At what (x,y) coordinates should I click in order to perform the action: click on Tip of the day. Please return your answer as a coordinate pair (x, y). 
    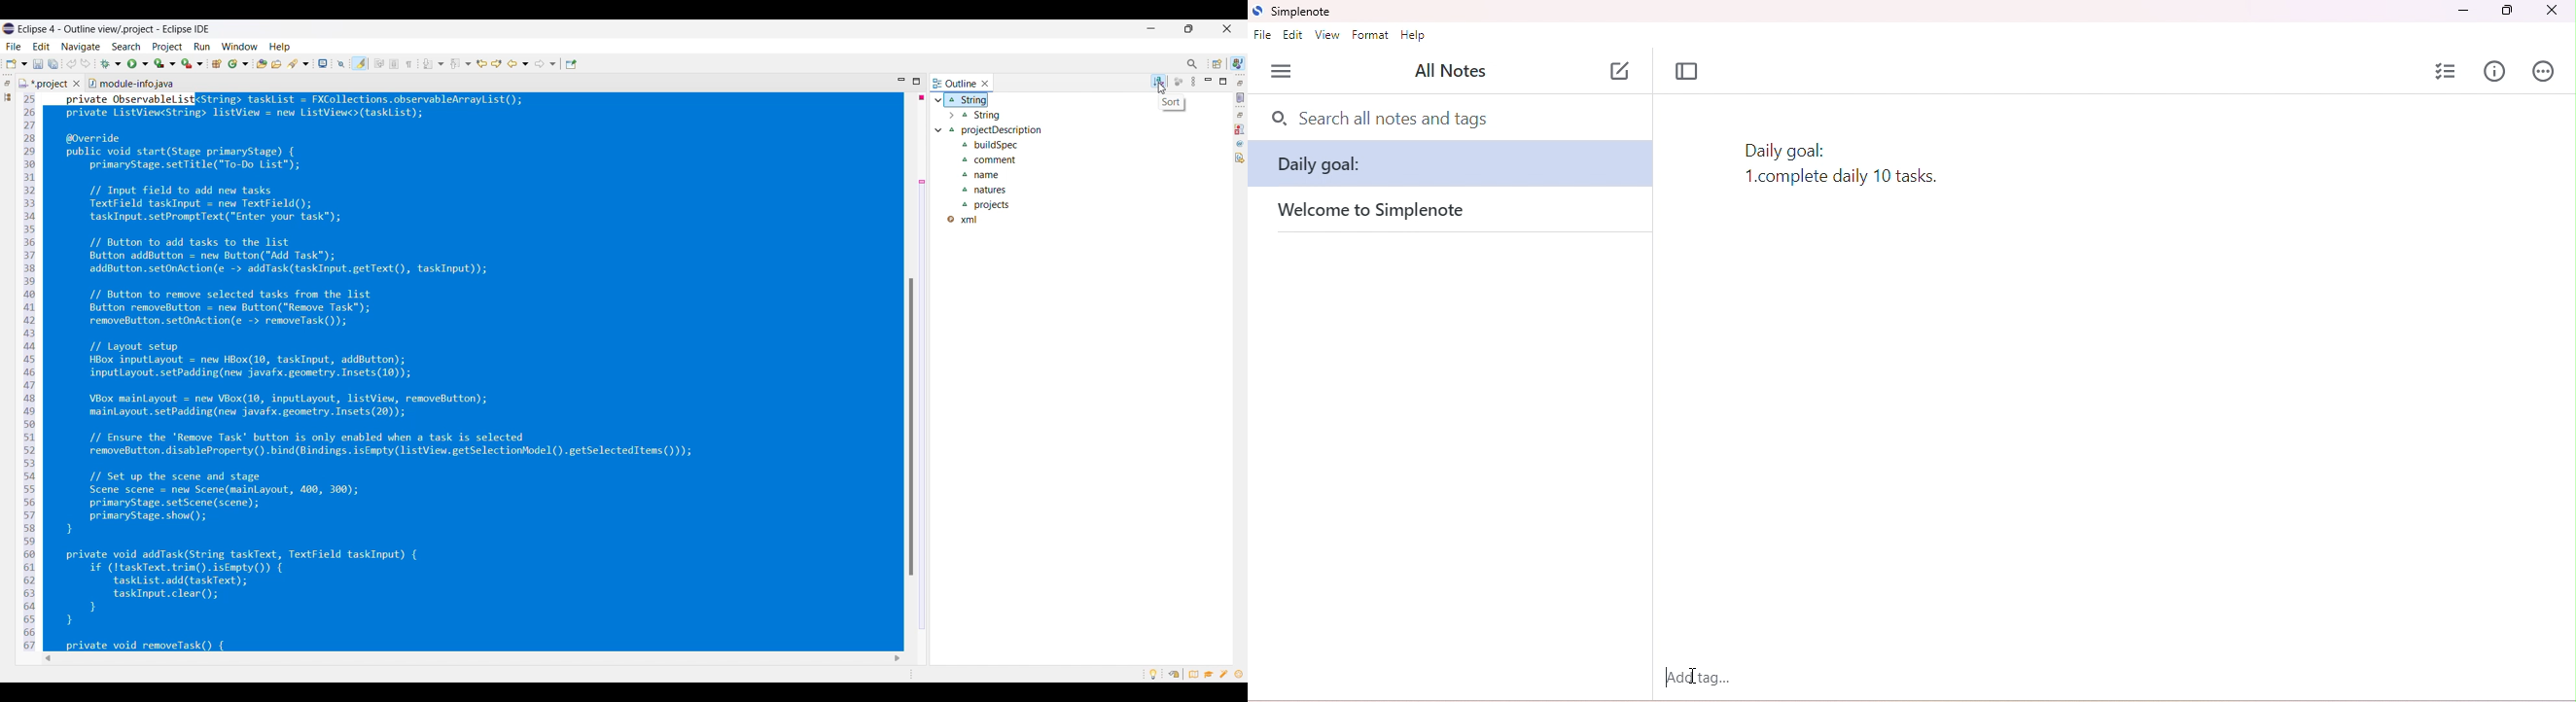
    Looking at the image, I should click on (1154, 674).